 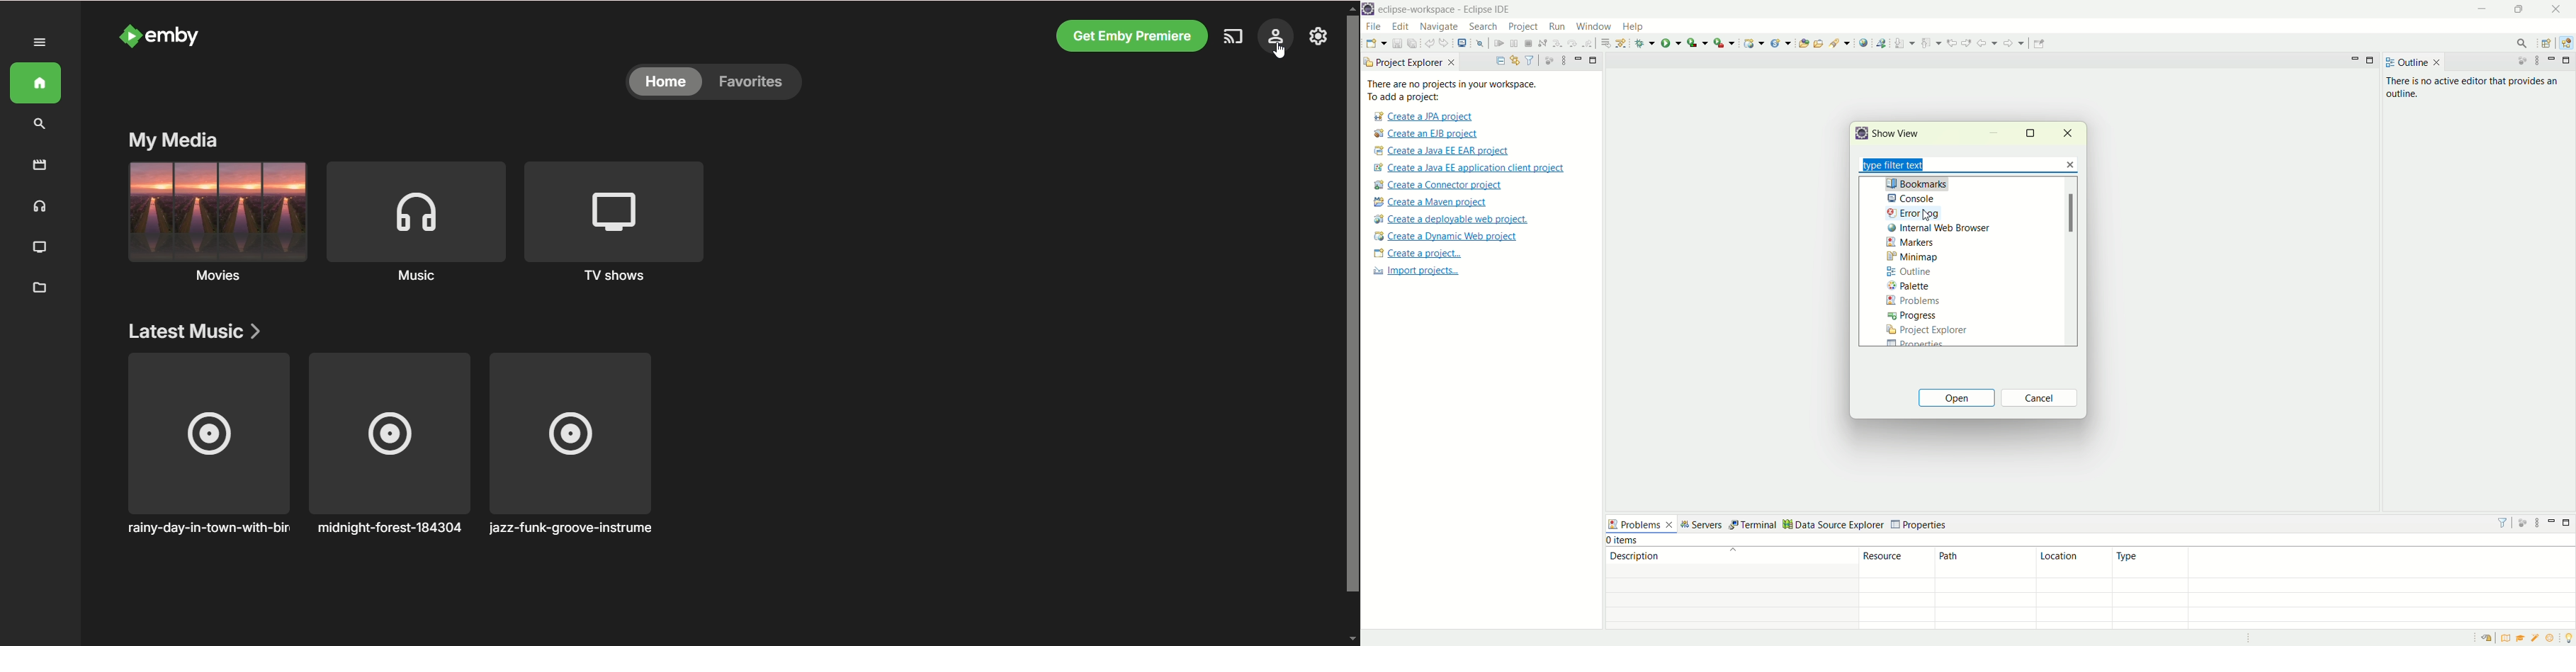 What do you see at coordinates (1444, 42) in the screenshot?
I see `redo` at bounding box center [1444, 42].